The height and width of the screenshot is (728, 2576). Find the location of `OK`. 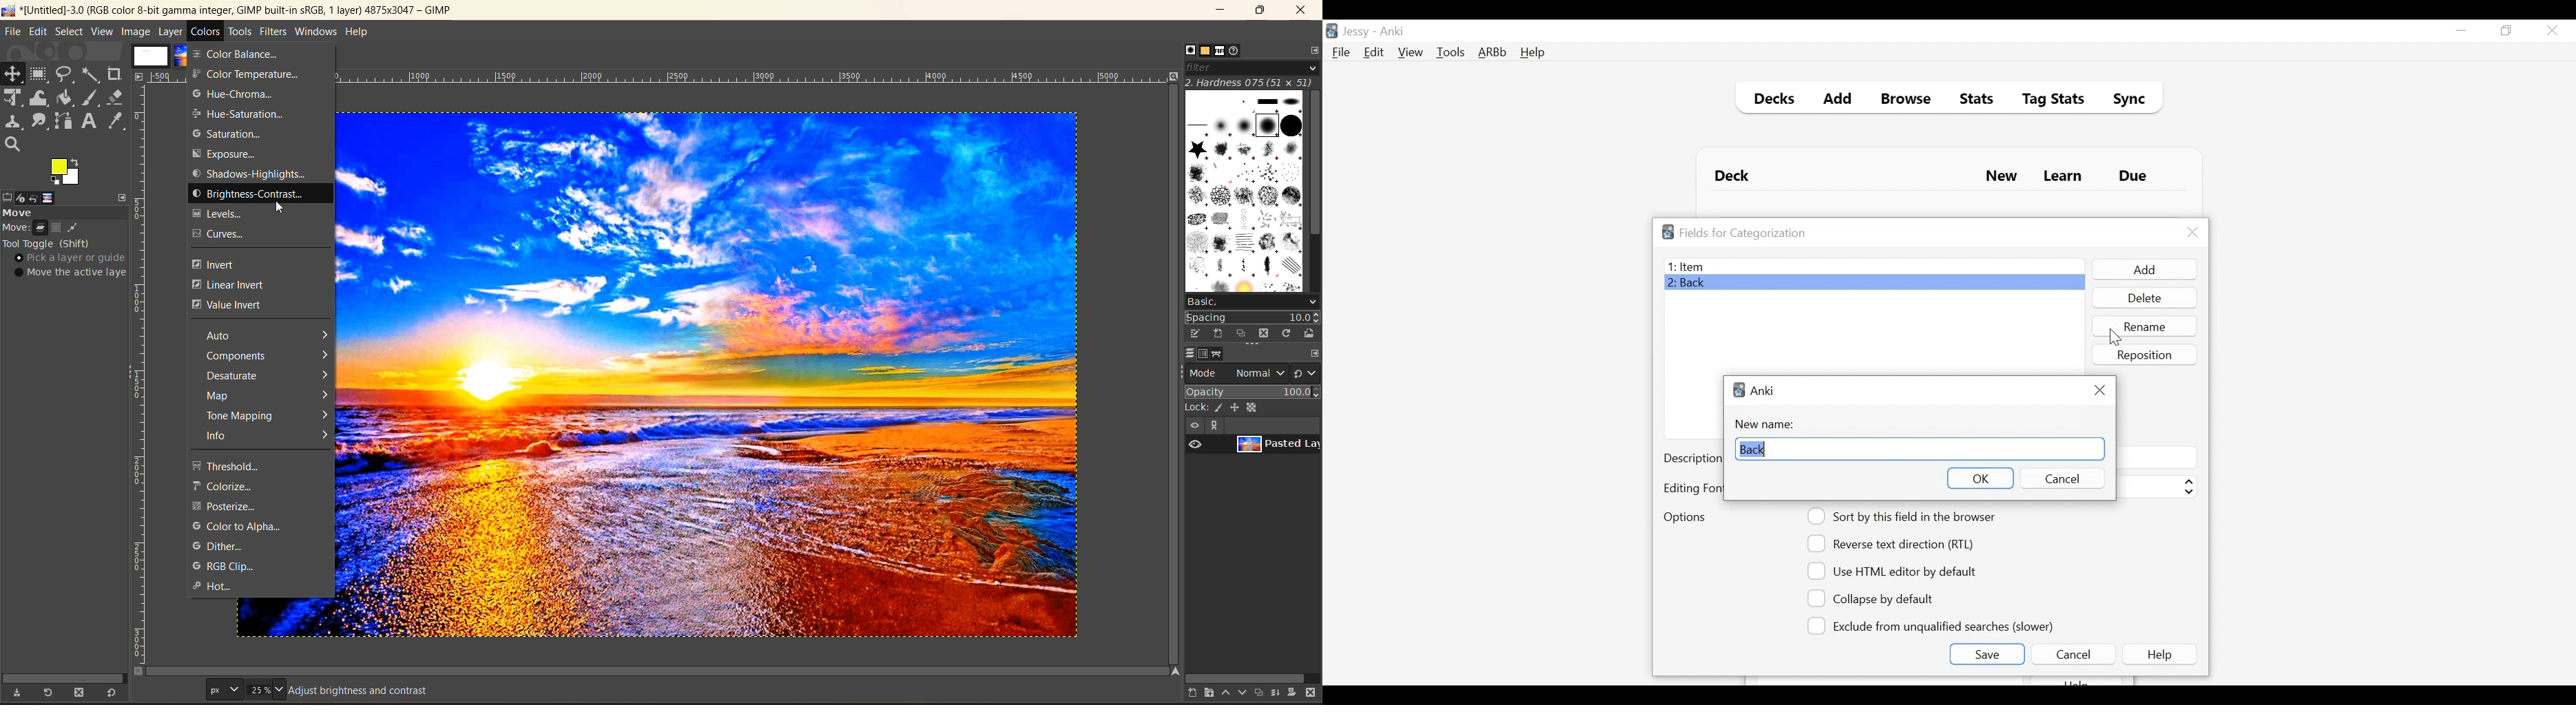

OK is located at coordinates (1979, 478).